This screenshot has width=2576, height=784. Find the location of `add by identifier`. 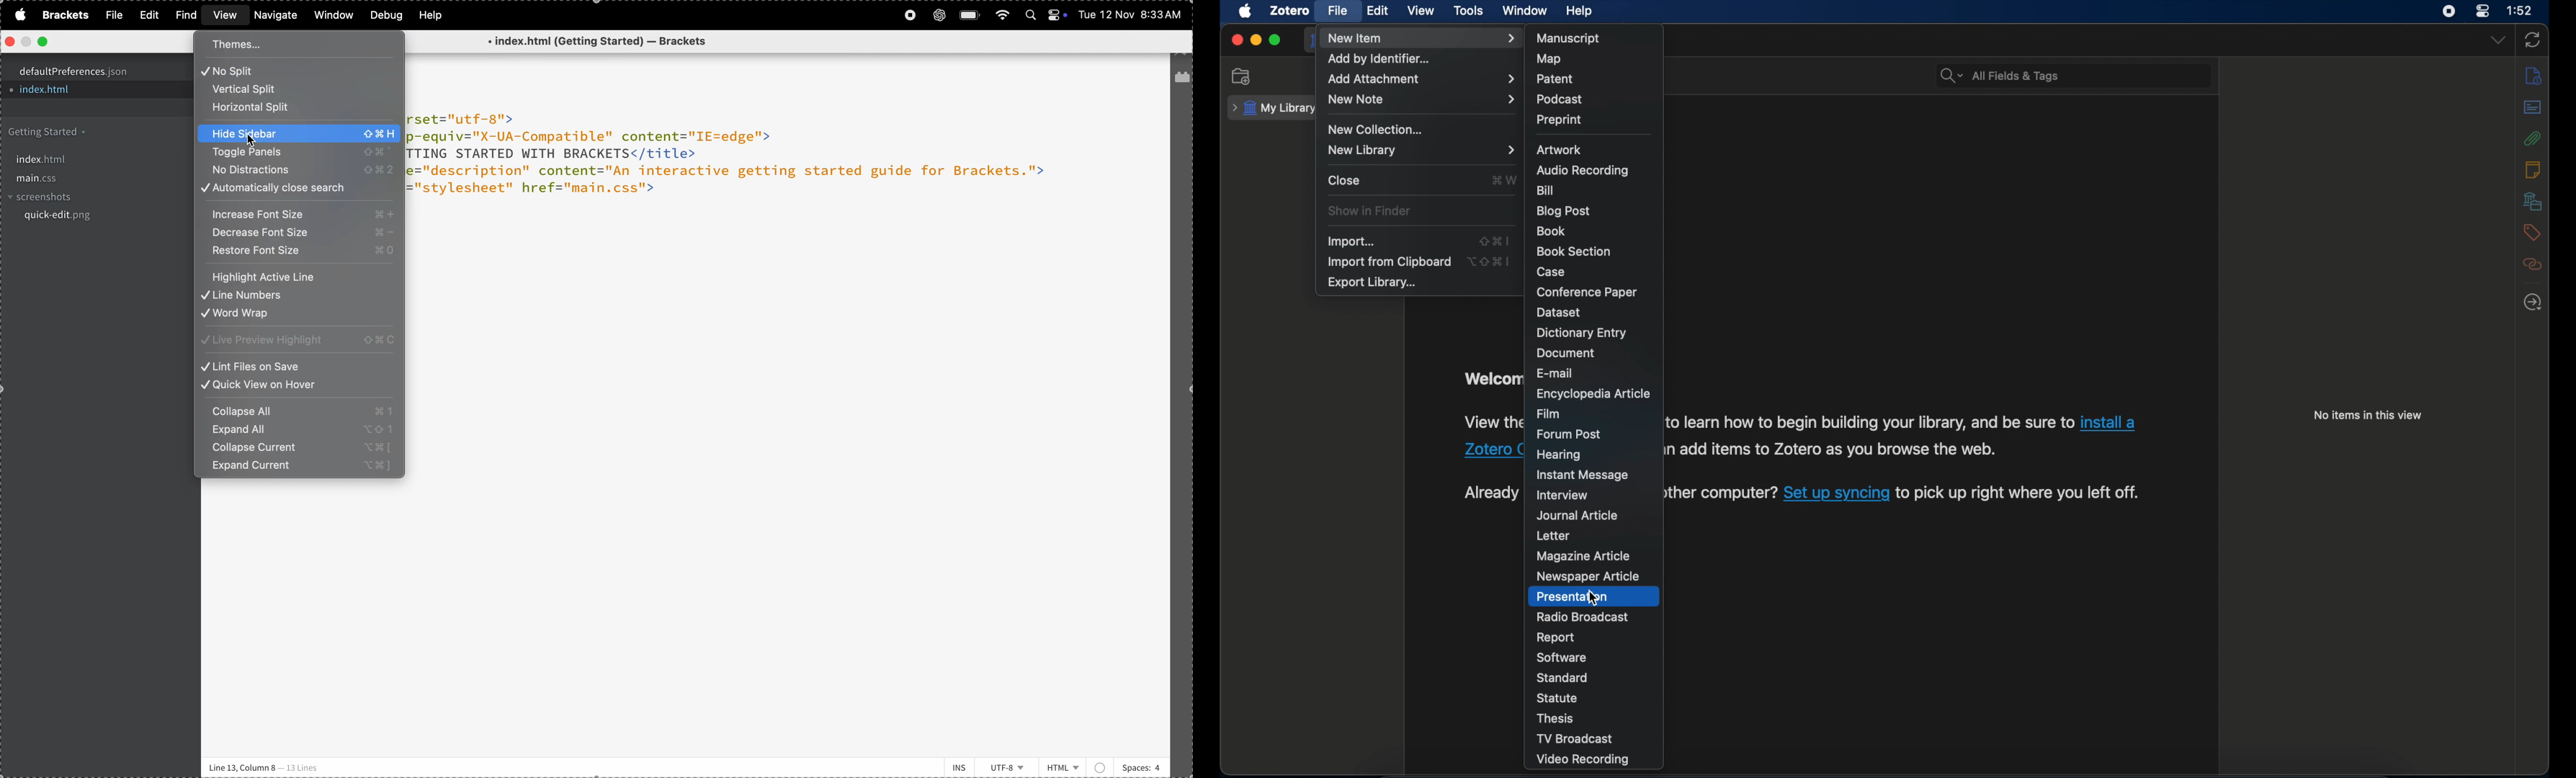

add by identifier is located at coordinates (1379, 60).